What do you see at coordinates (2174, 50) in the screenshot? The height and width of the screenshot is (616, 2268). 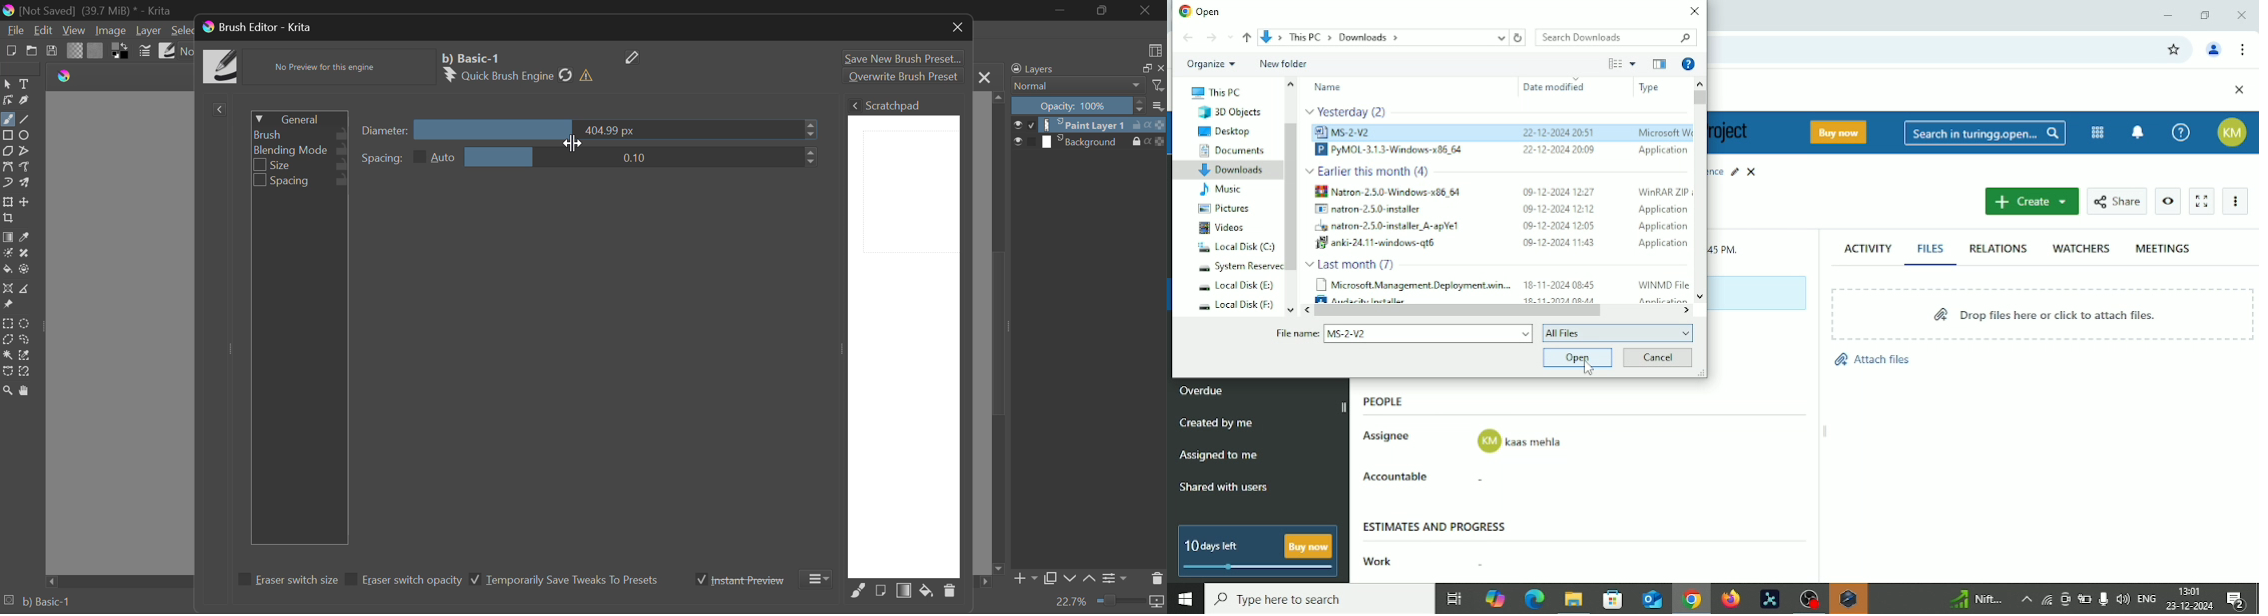 I see `Bookmark this tab` at bounding box center [2174, 50].